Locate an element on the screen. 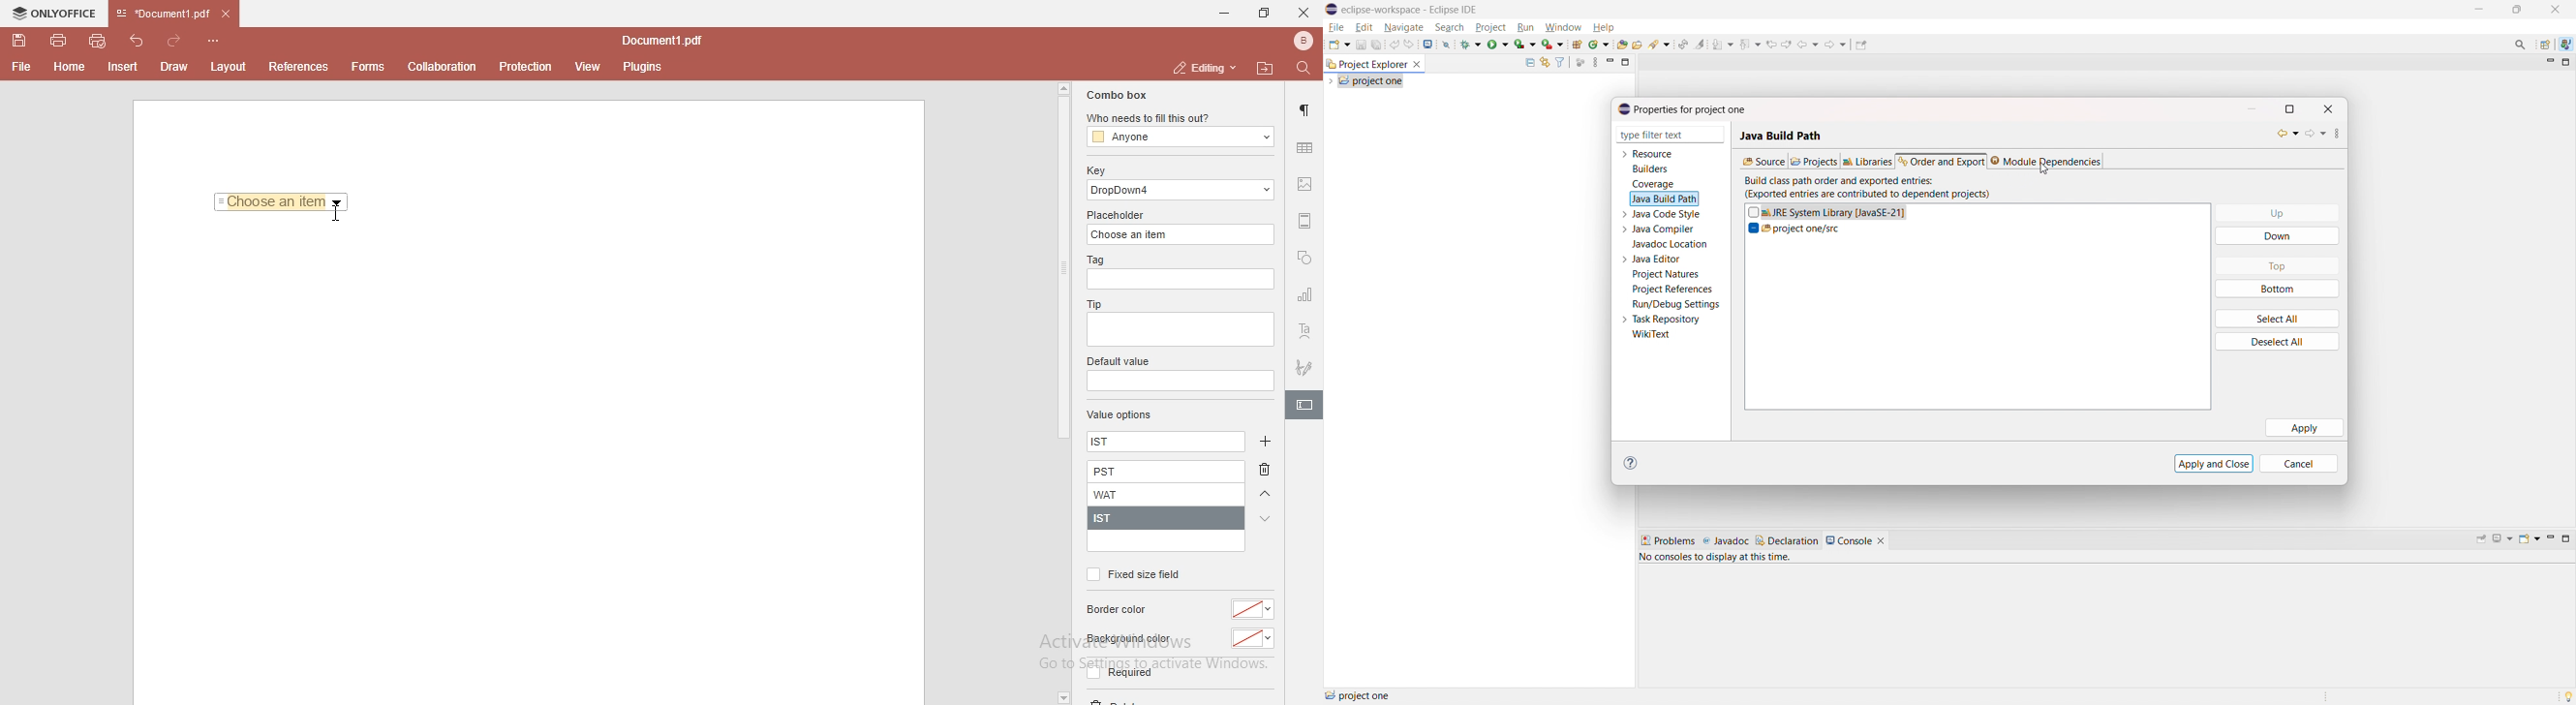  Draw is located at coordinates (178, 66).